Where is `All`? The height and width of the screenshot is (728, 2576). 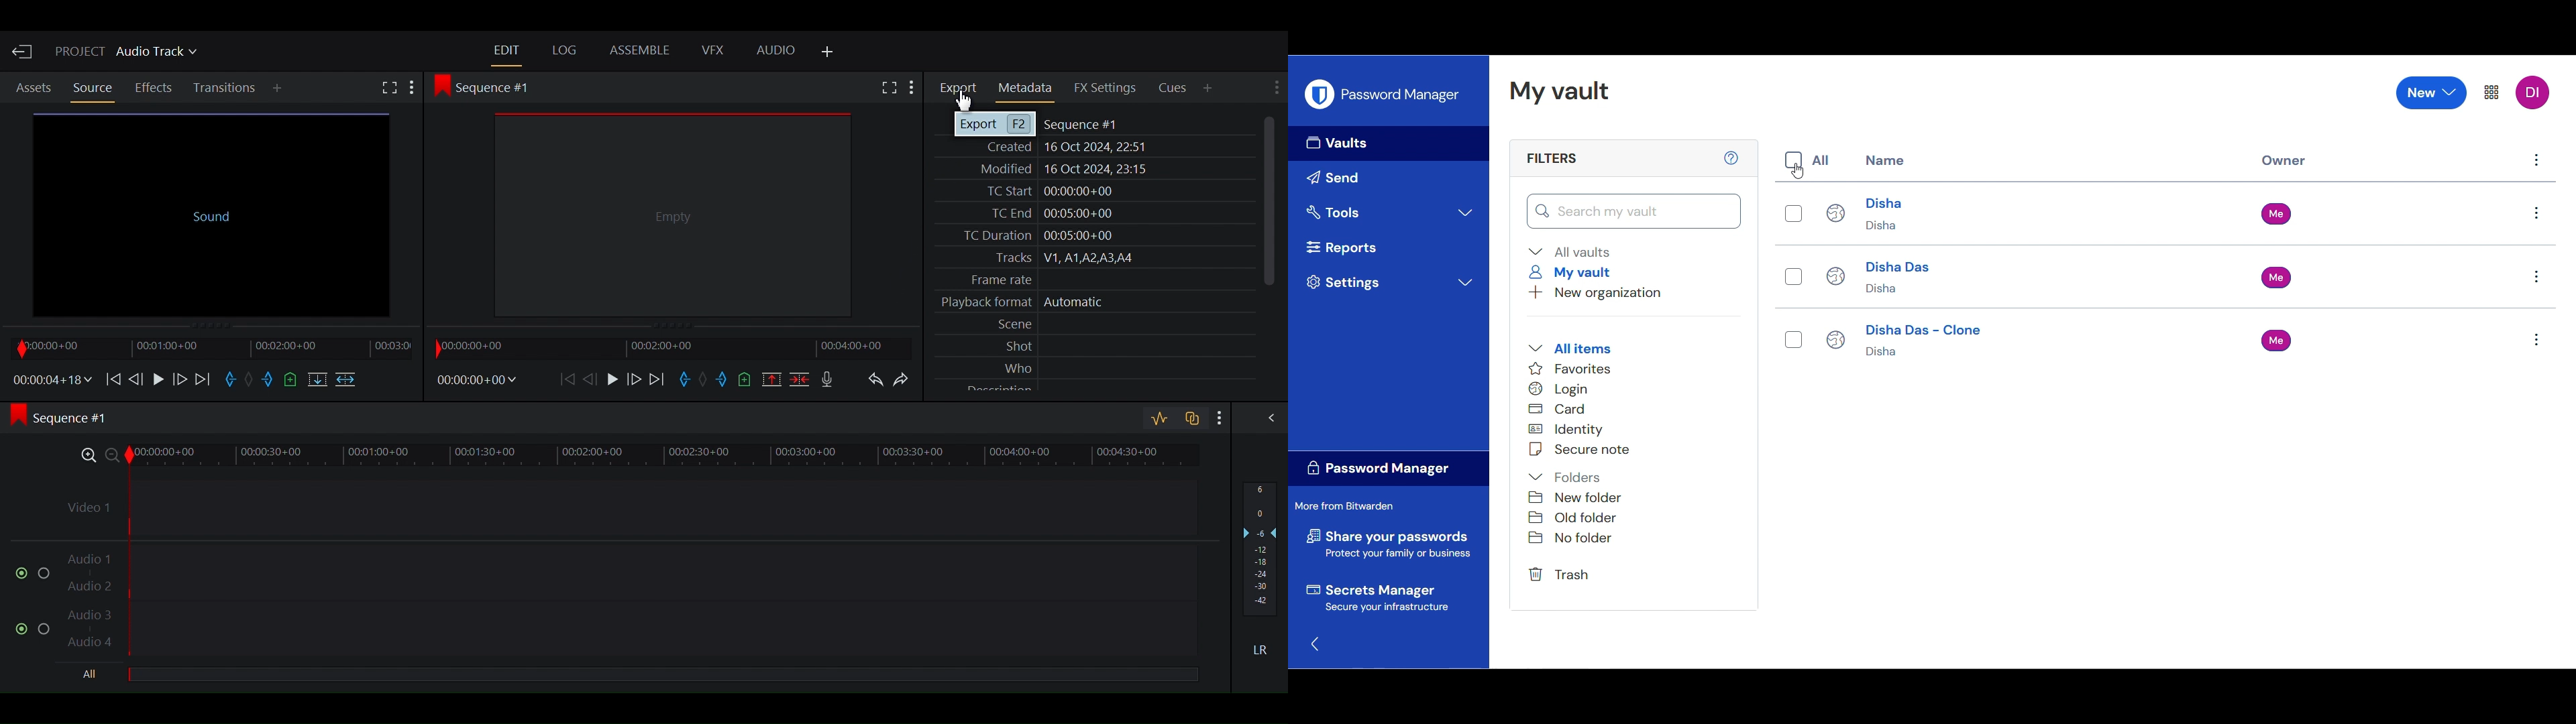 All is located at coordinates (93, 675).